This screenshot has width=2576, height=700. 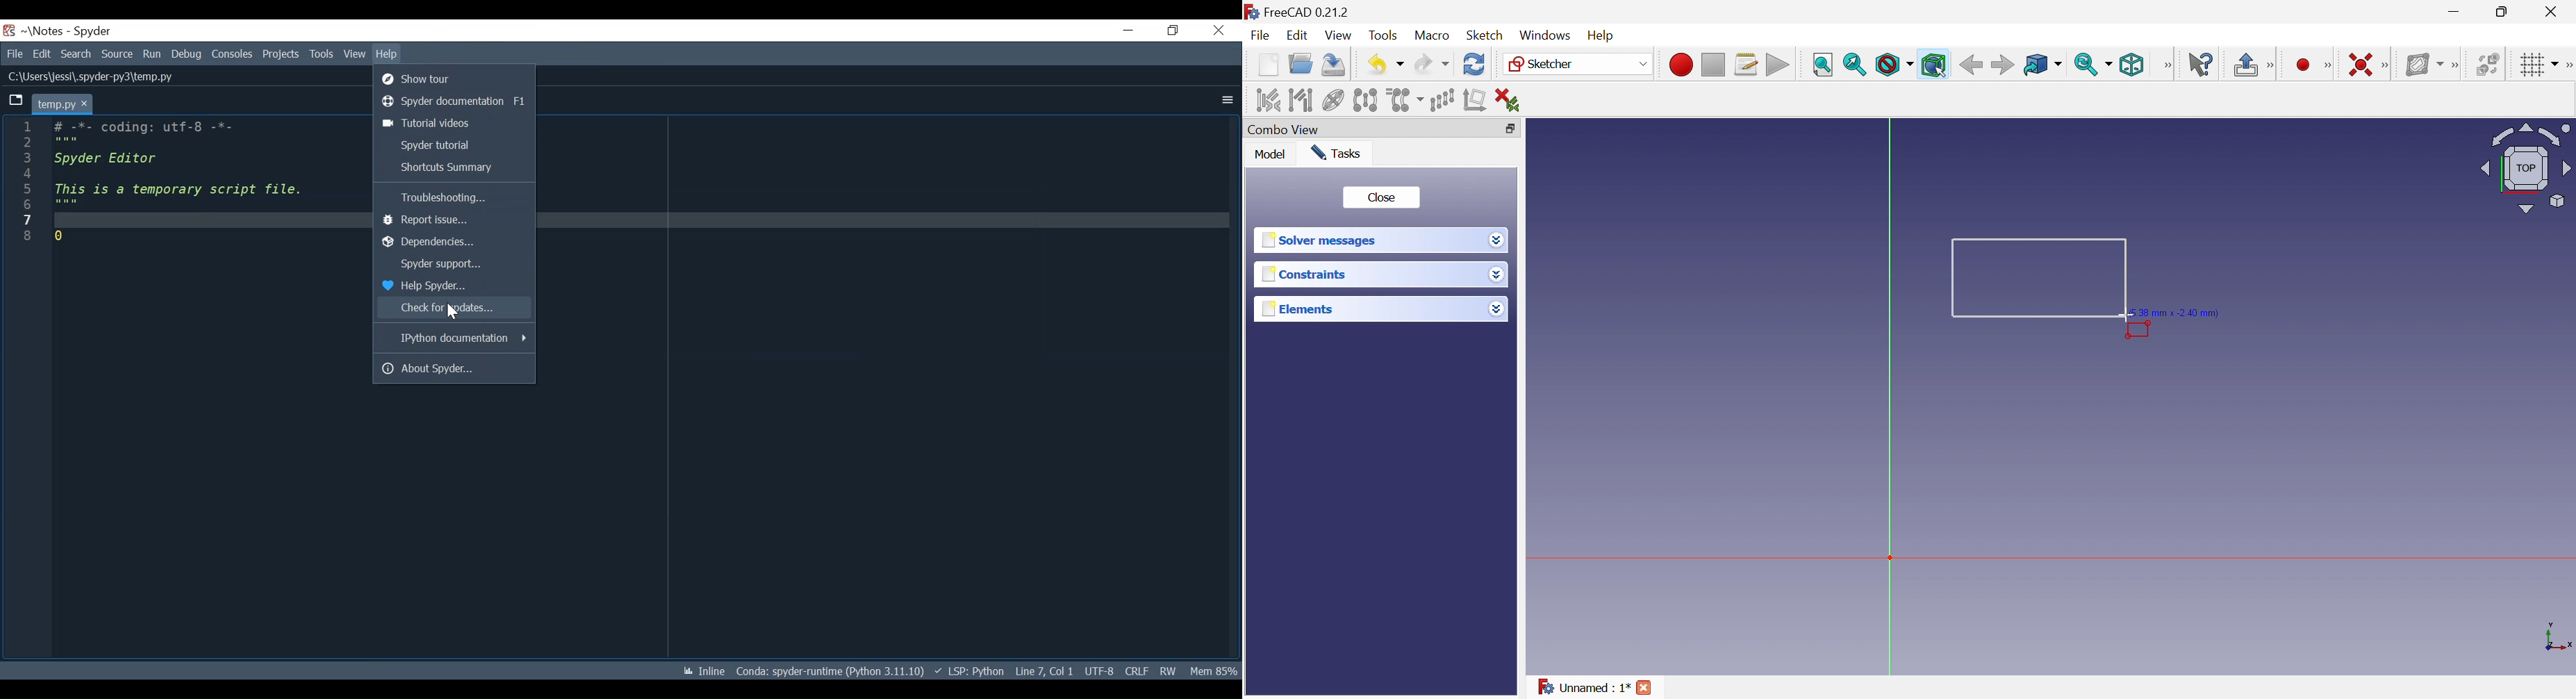 What do you see at coordinates (92, 32) in the screenshot?
I see `Spyder ` at bounding box center [92, 32].